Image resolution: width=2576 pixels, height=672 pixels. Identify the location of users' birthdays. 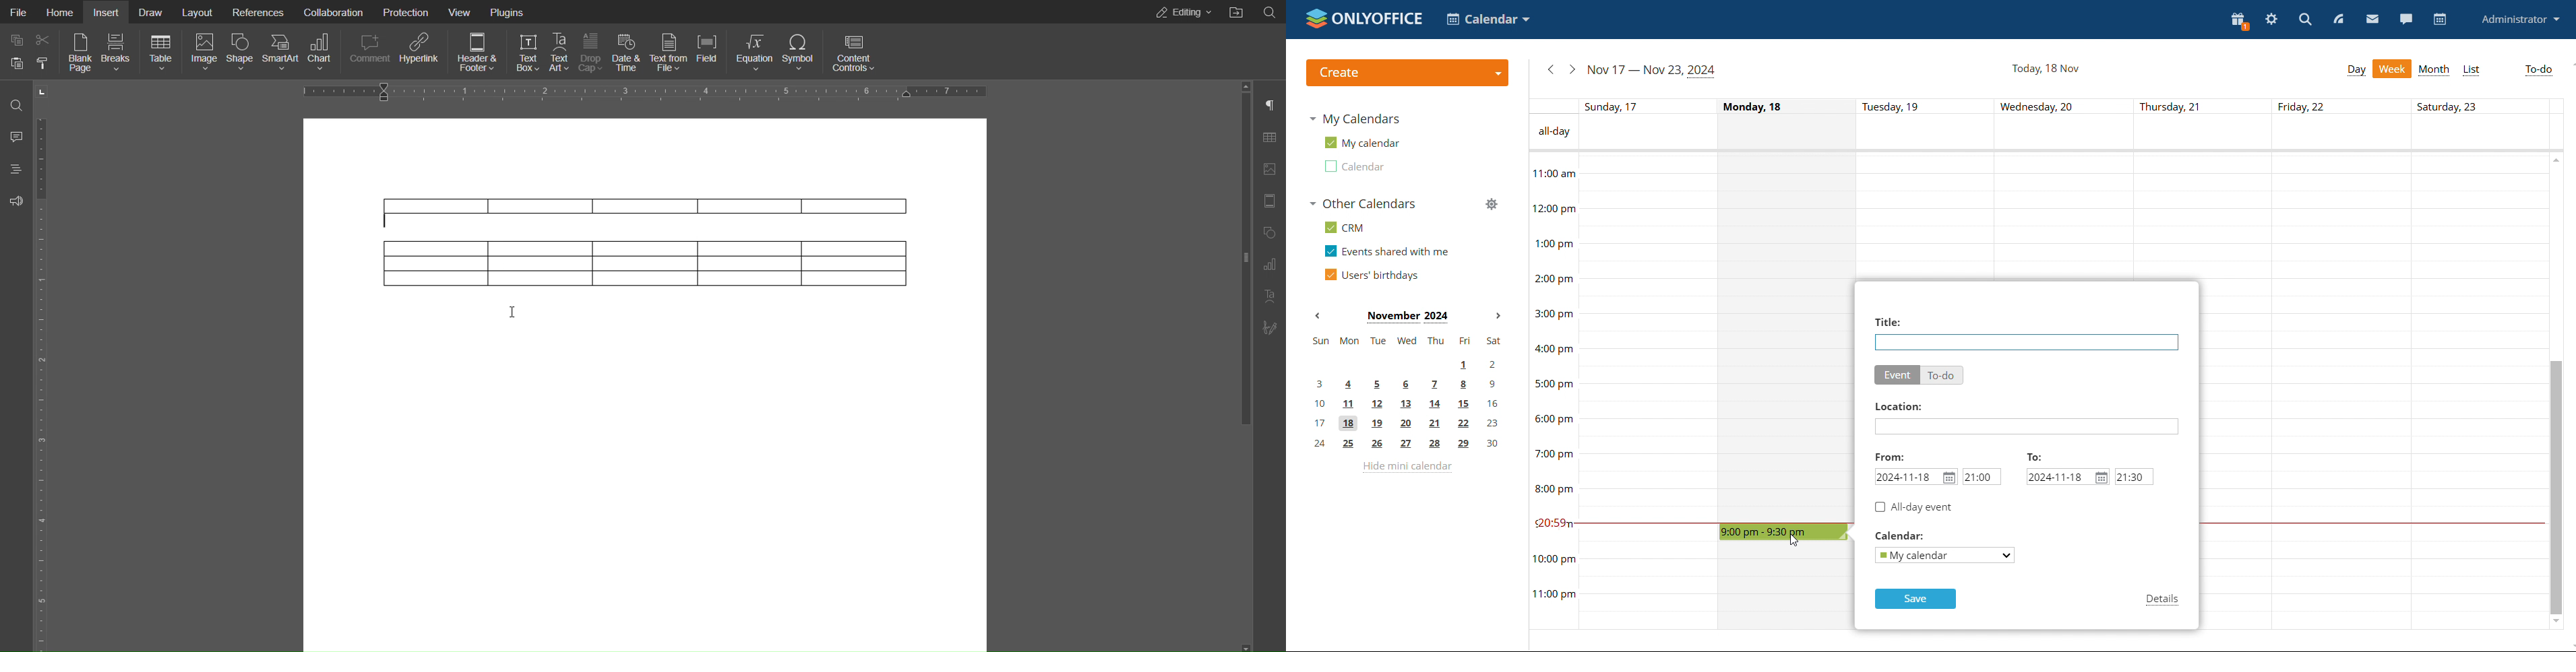
(1372, 275).